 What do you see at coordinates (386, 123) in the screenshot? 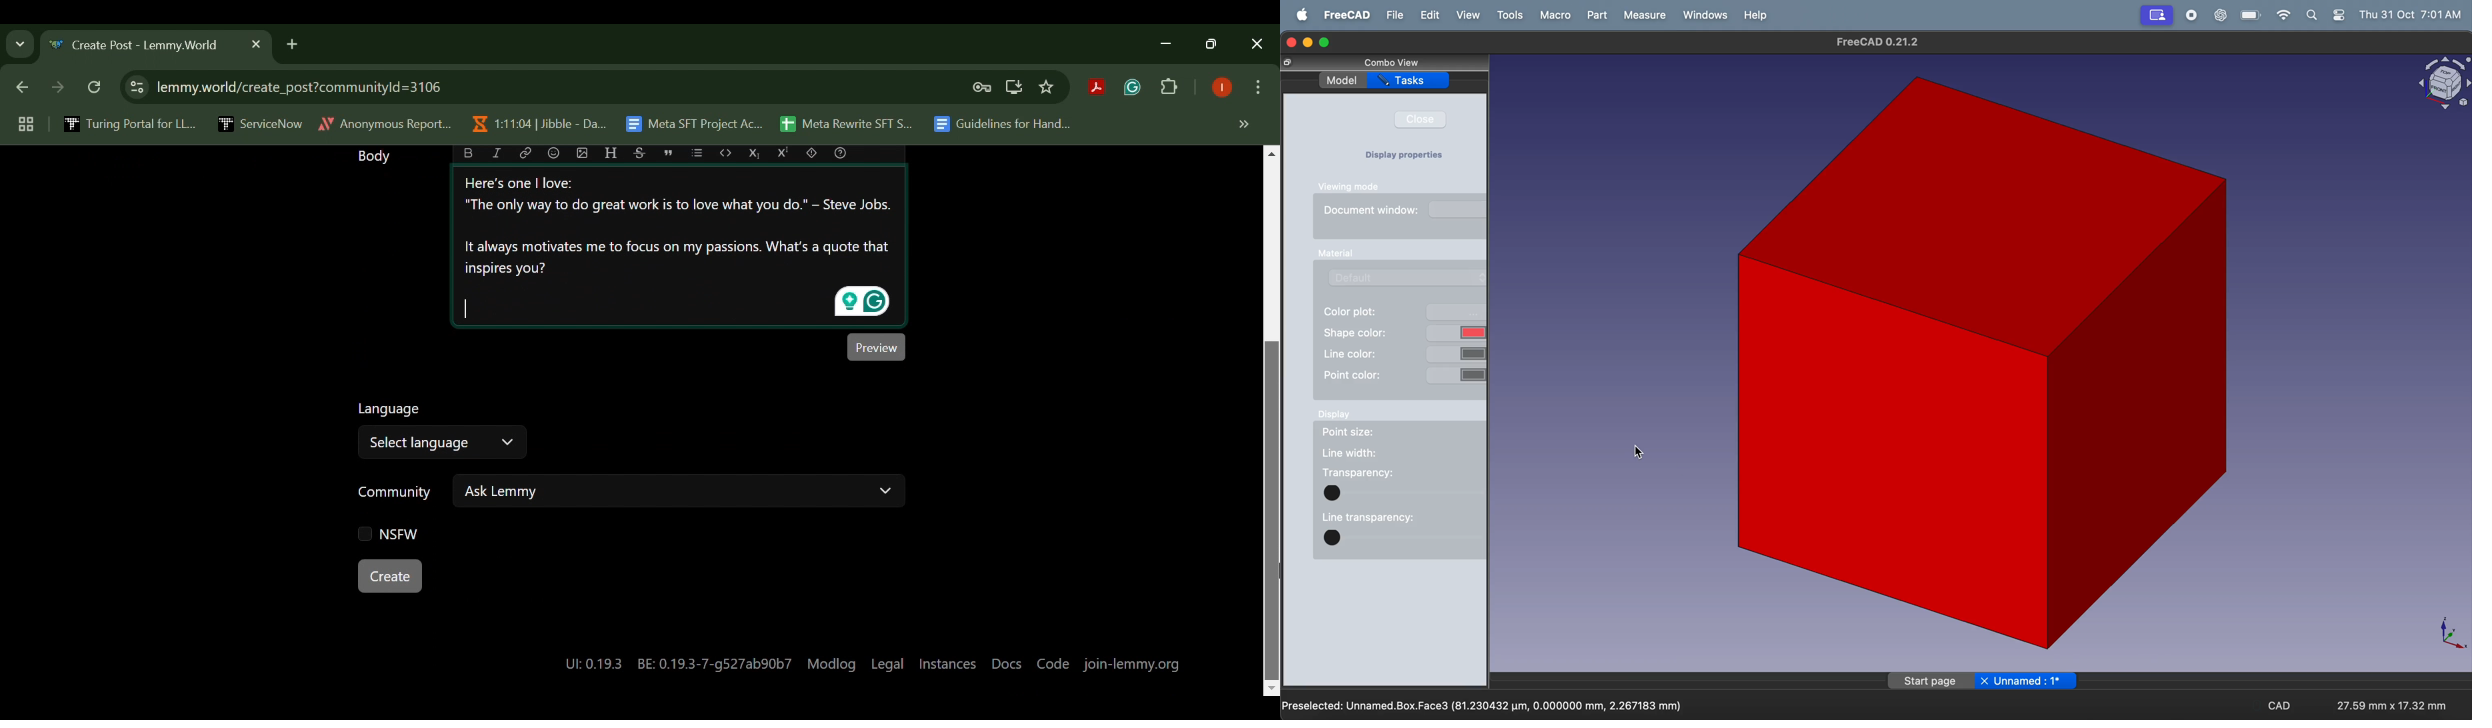
I see `Anonymous Report...` at bounding box center [386, 123].